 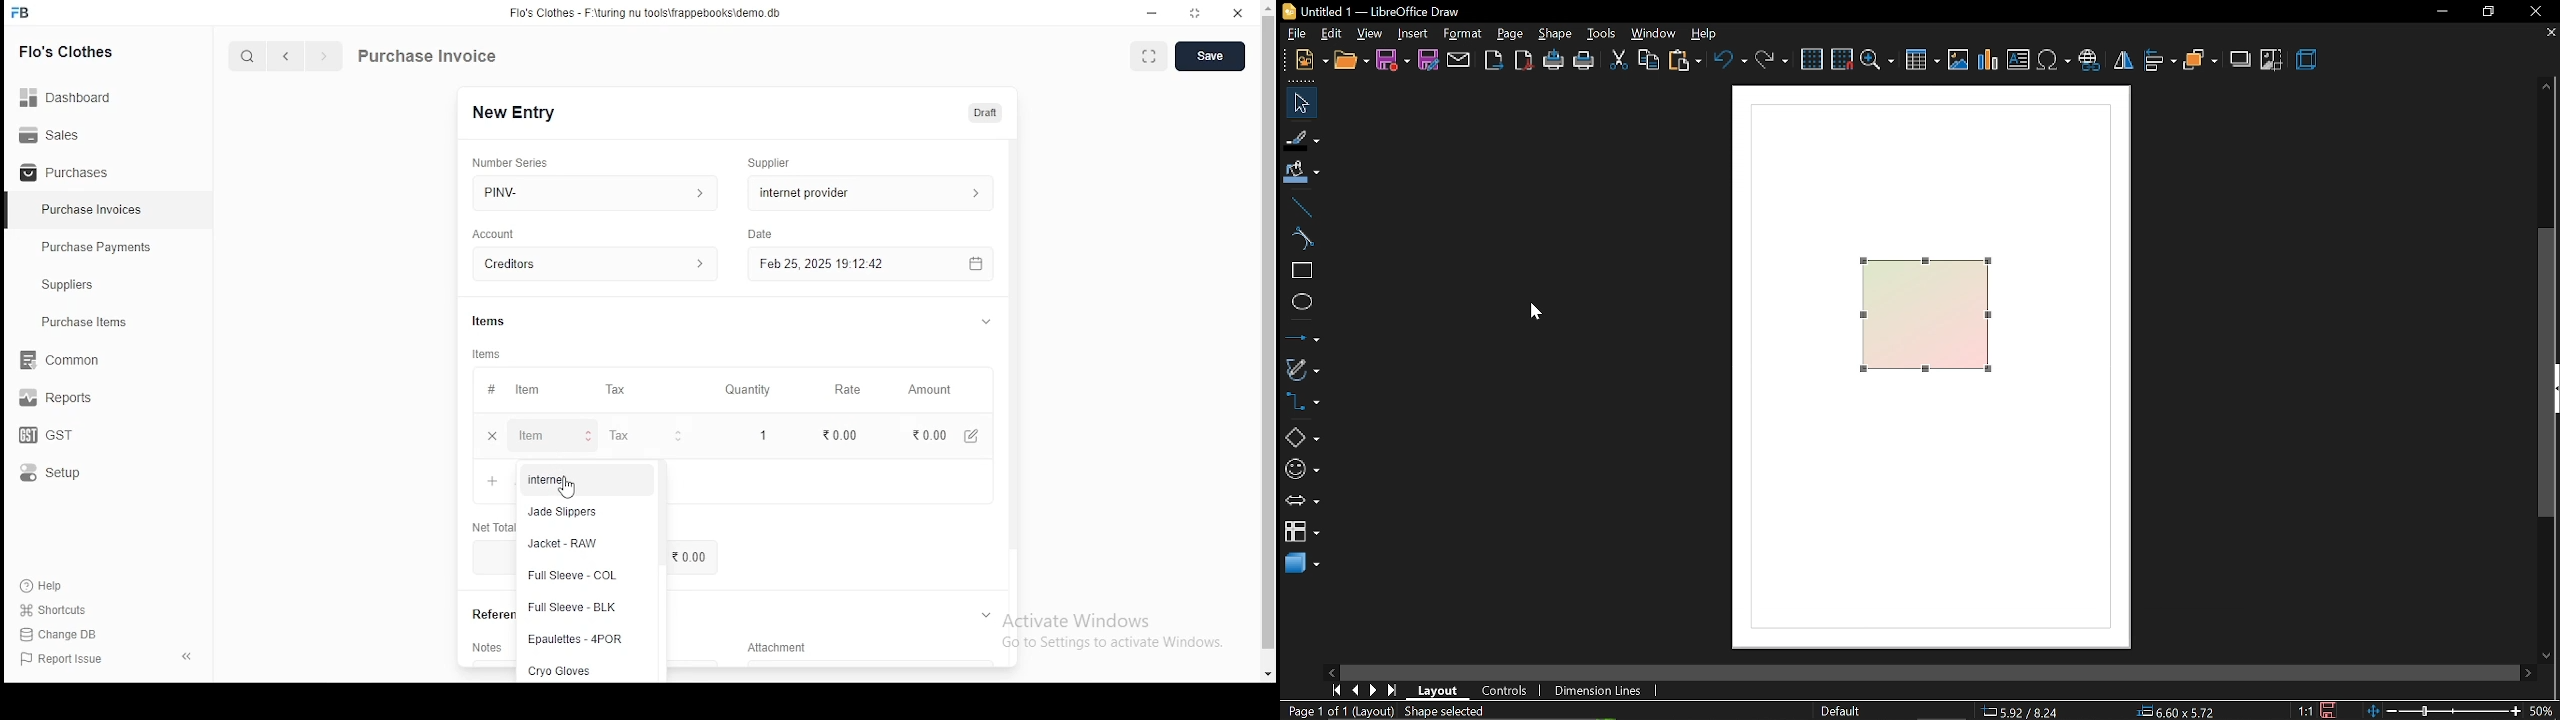 I want to click on previous, so click(x=287, y=57).